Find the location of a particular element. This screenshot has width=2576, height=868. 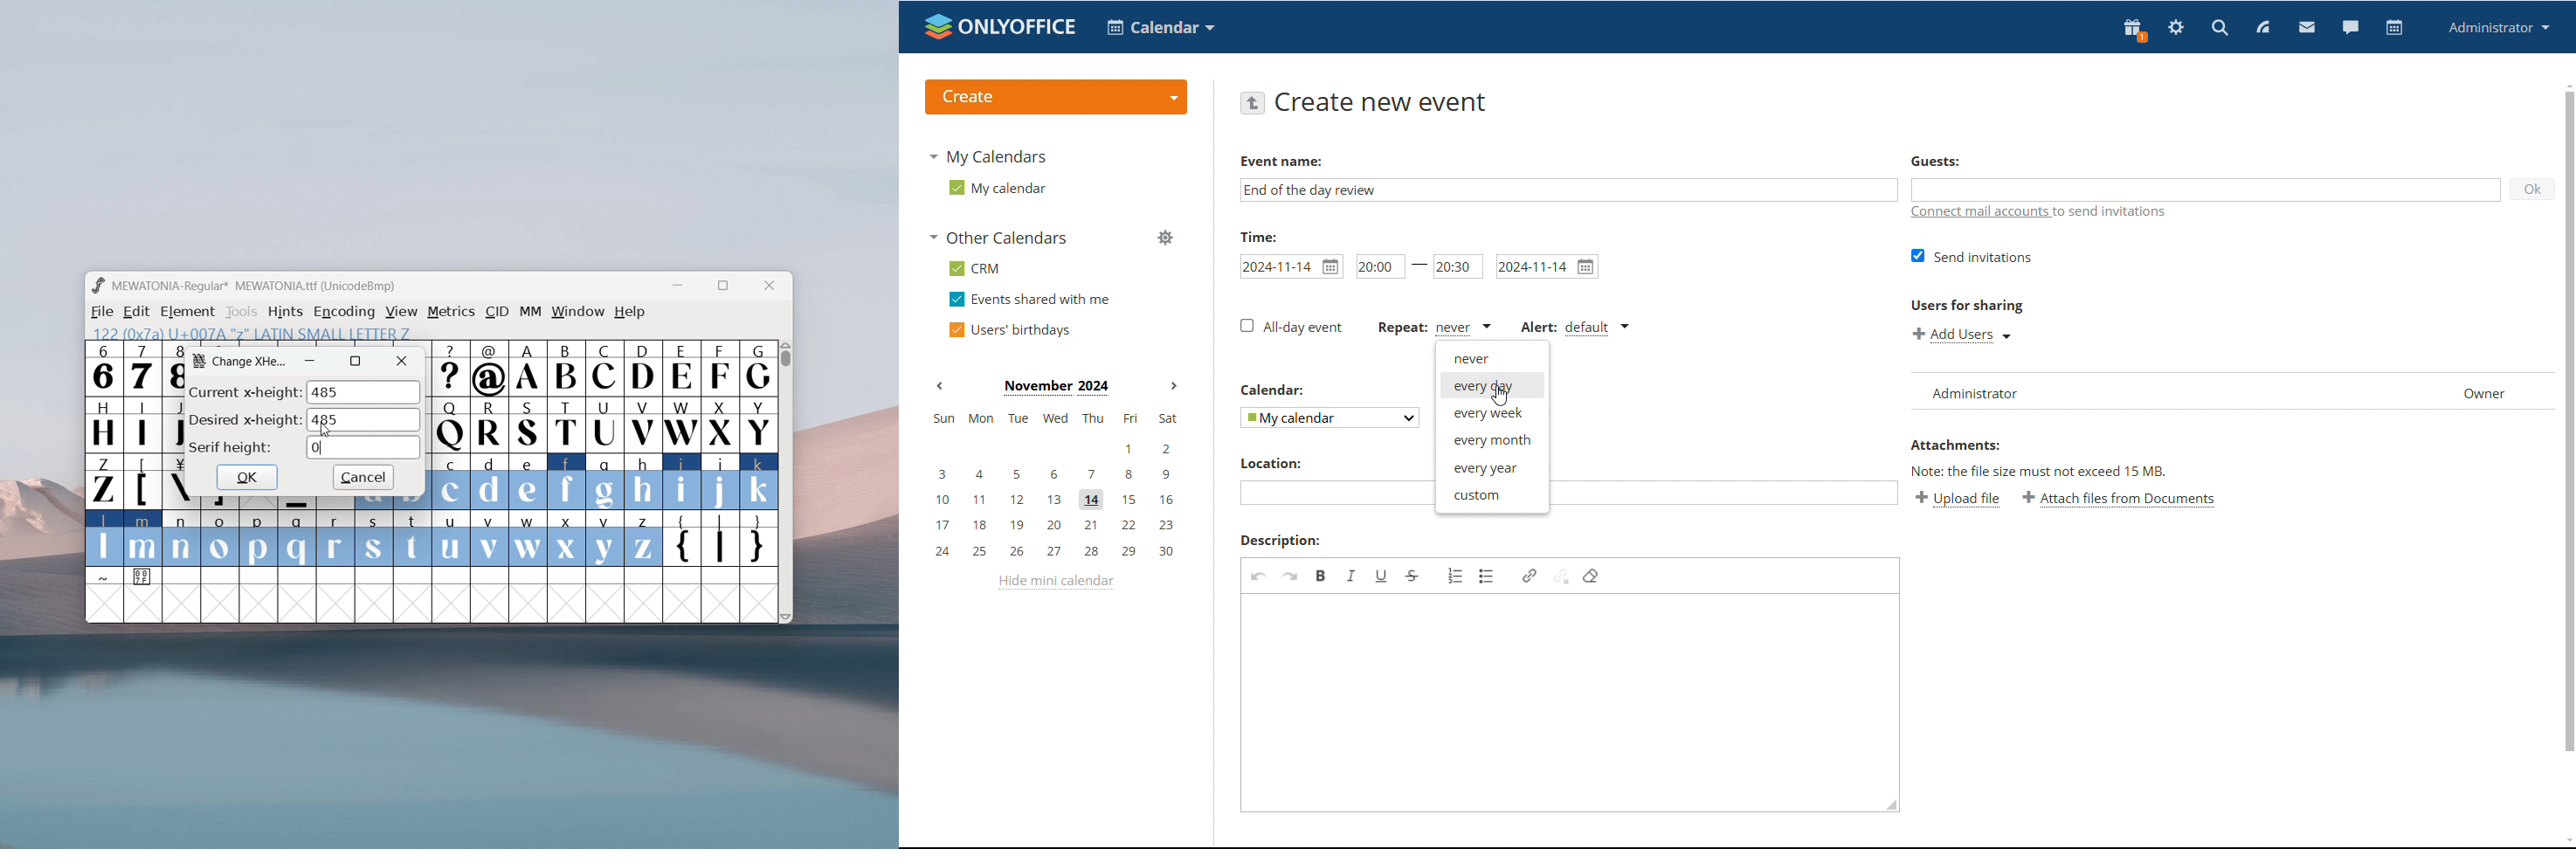

0 0 7 F is located at coordinates (144, 579).